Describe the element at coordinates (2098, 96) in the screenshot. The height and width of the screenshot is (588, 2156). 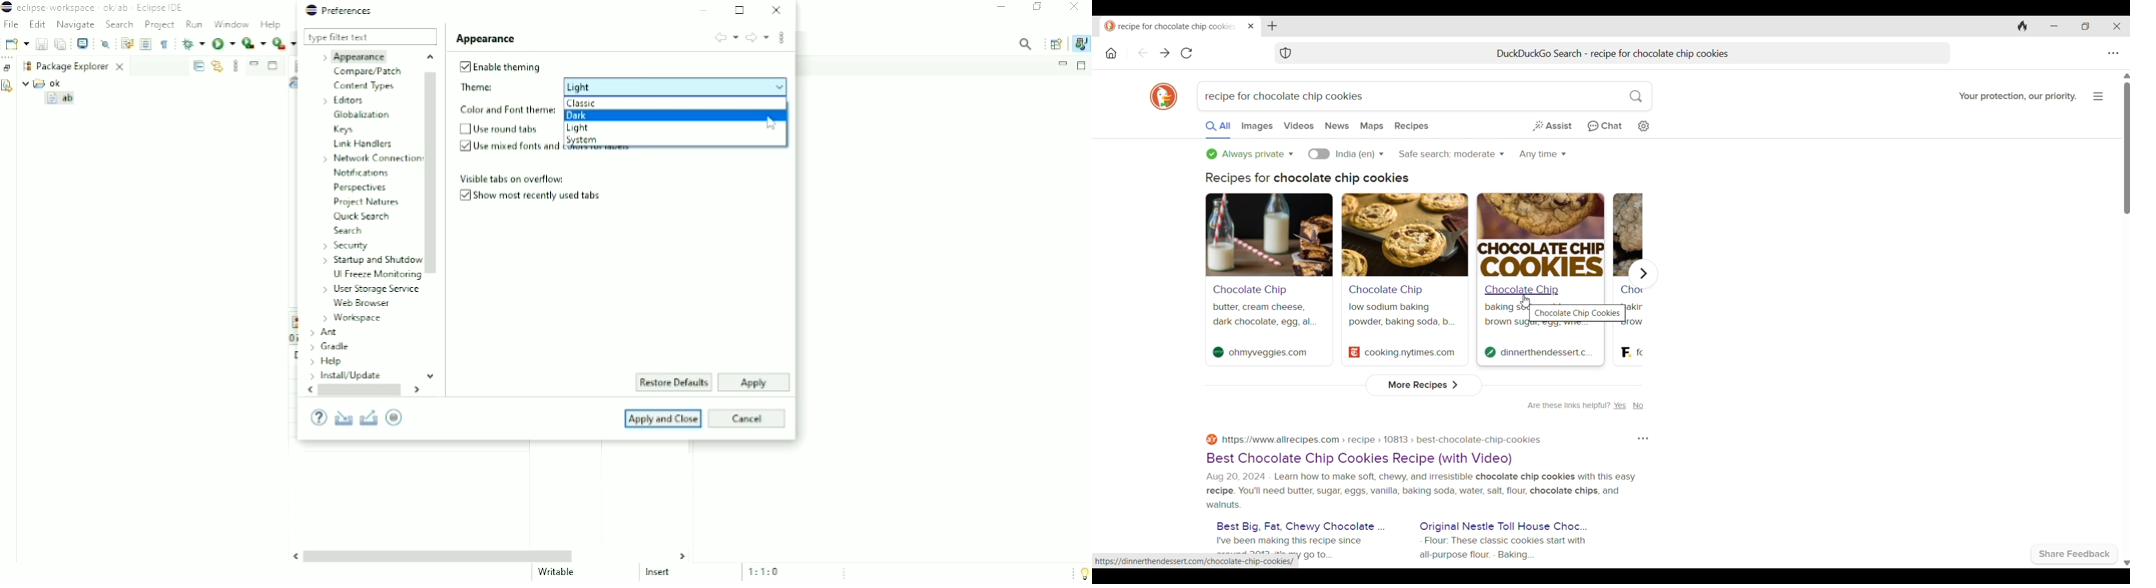
I see `More about browser` at that location.